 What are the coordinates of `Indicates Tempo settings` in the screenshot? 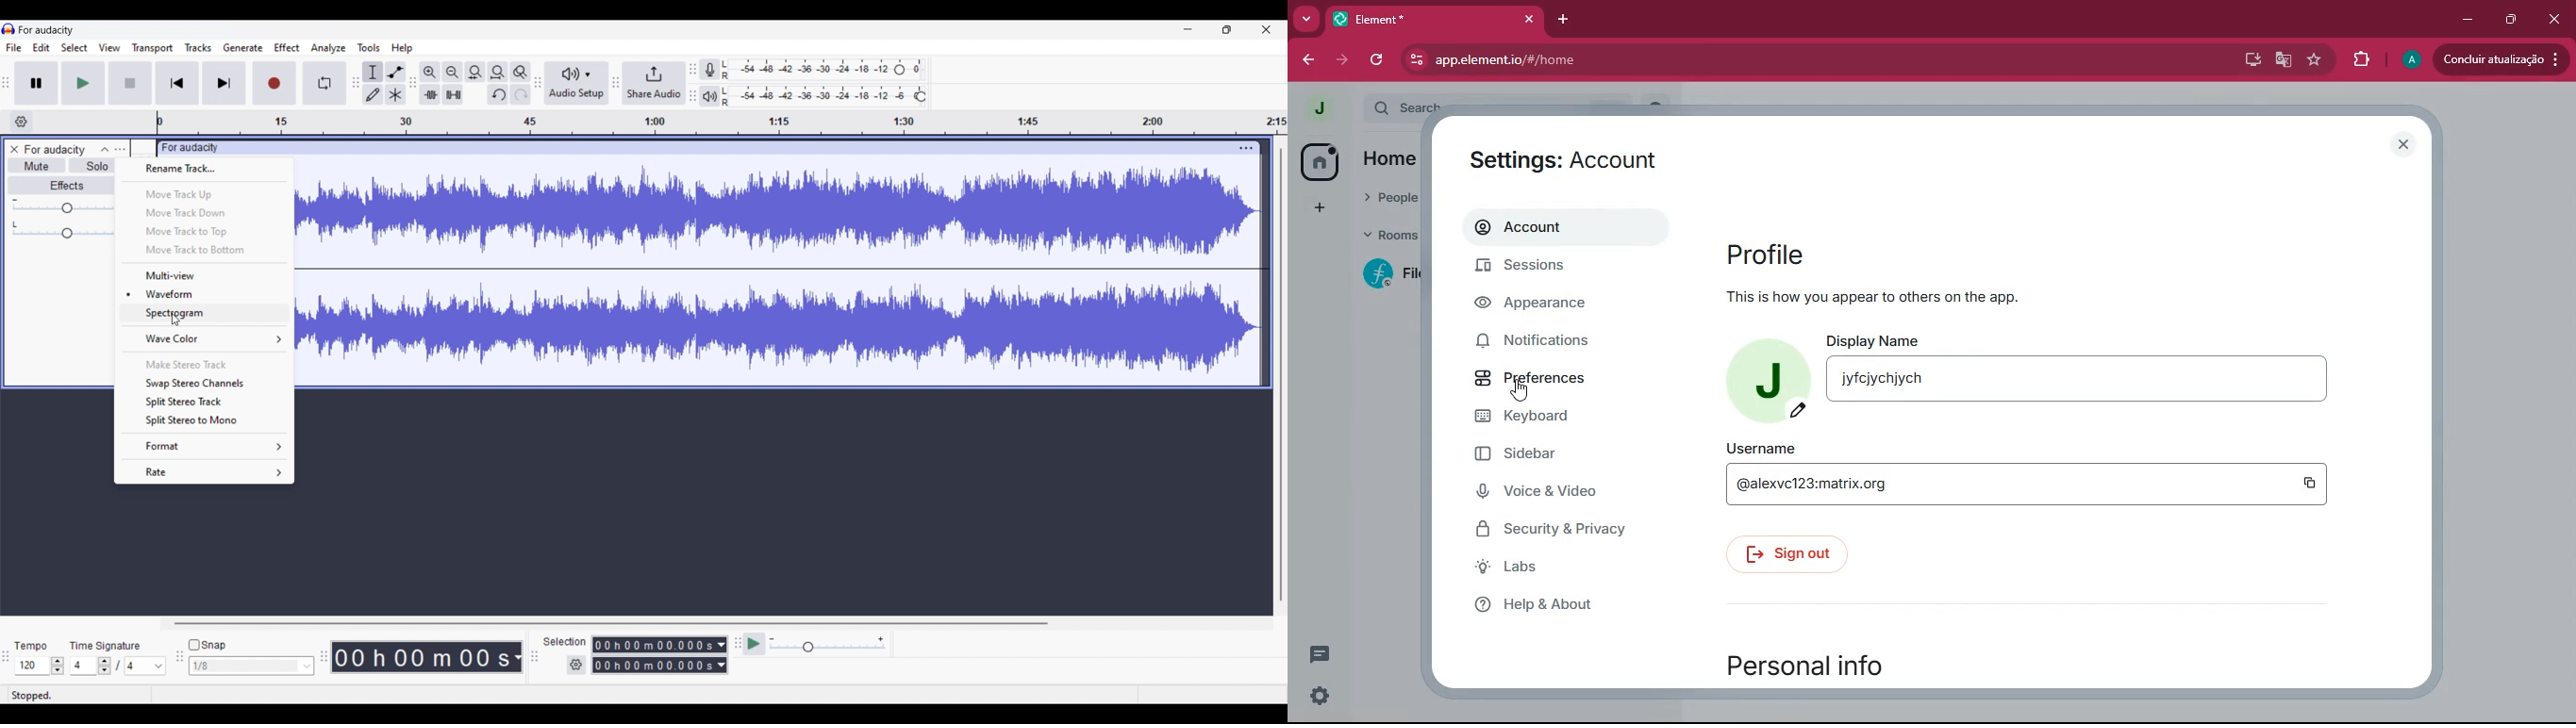 It's located at (32, 646).